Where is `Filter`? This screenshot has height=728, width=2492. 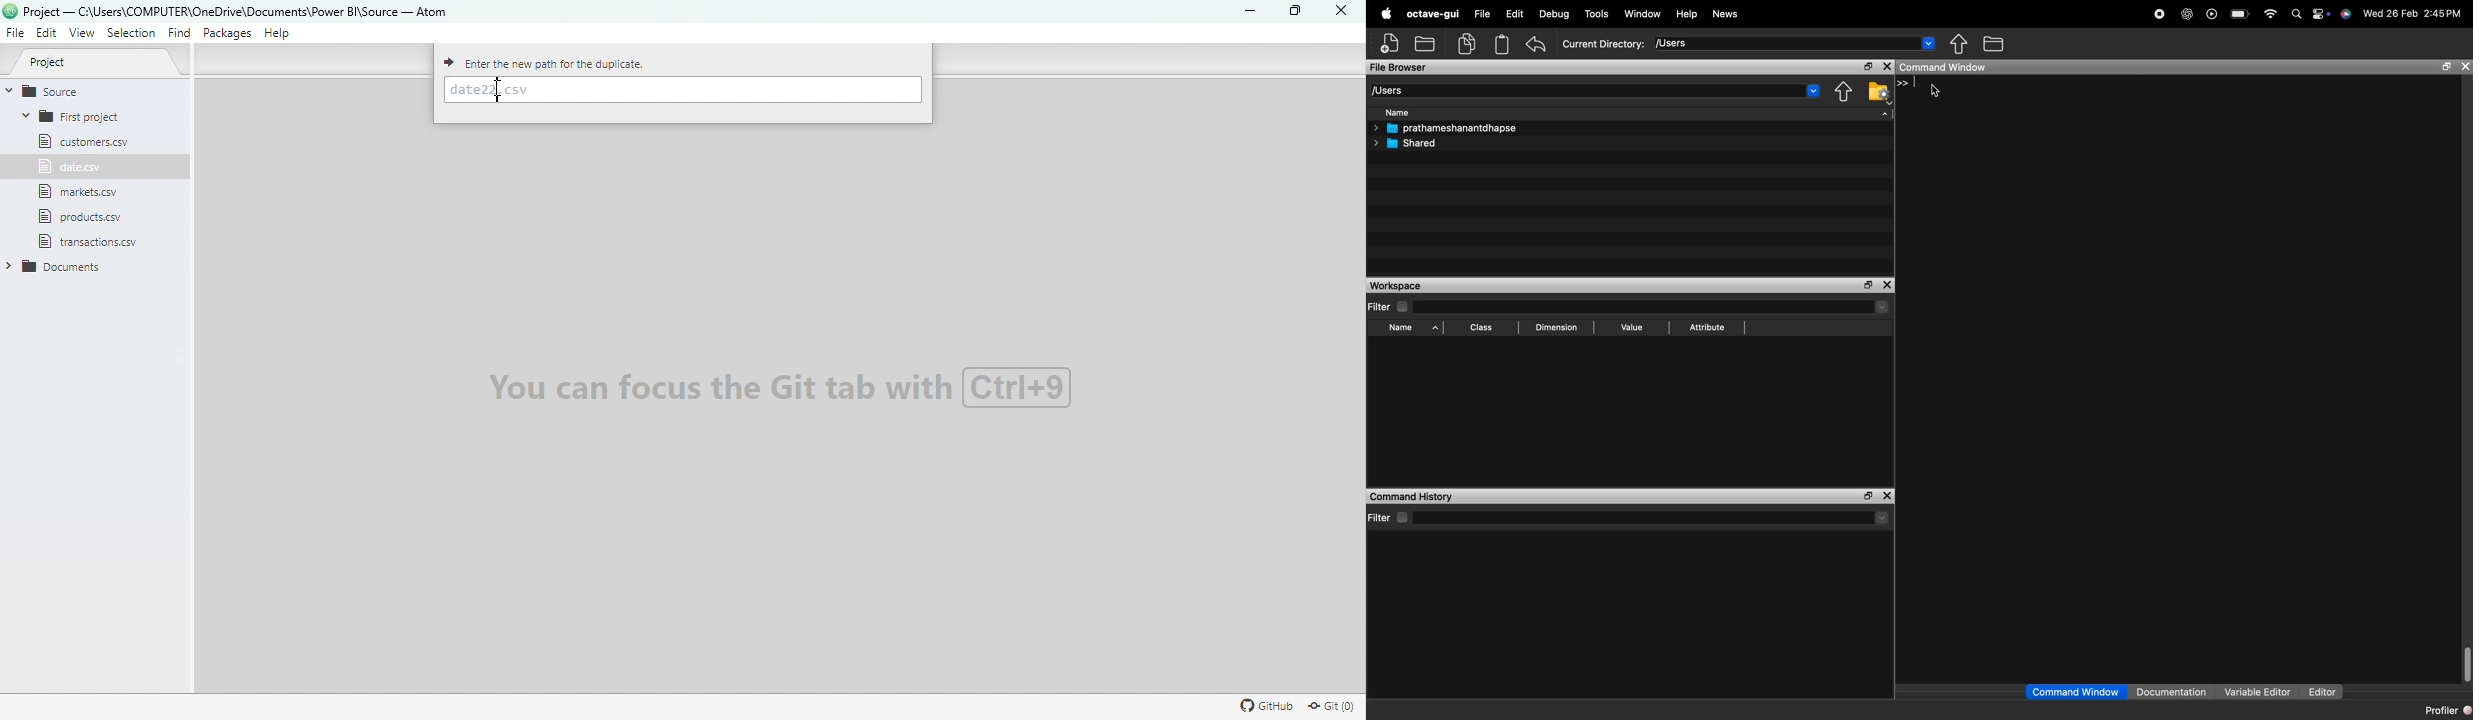 Filter is located at coordinates (1389, 514).